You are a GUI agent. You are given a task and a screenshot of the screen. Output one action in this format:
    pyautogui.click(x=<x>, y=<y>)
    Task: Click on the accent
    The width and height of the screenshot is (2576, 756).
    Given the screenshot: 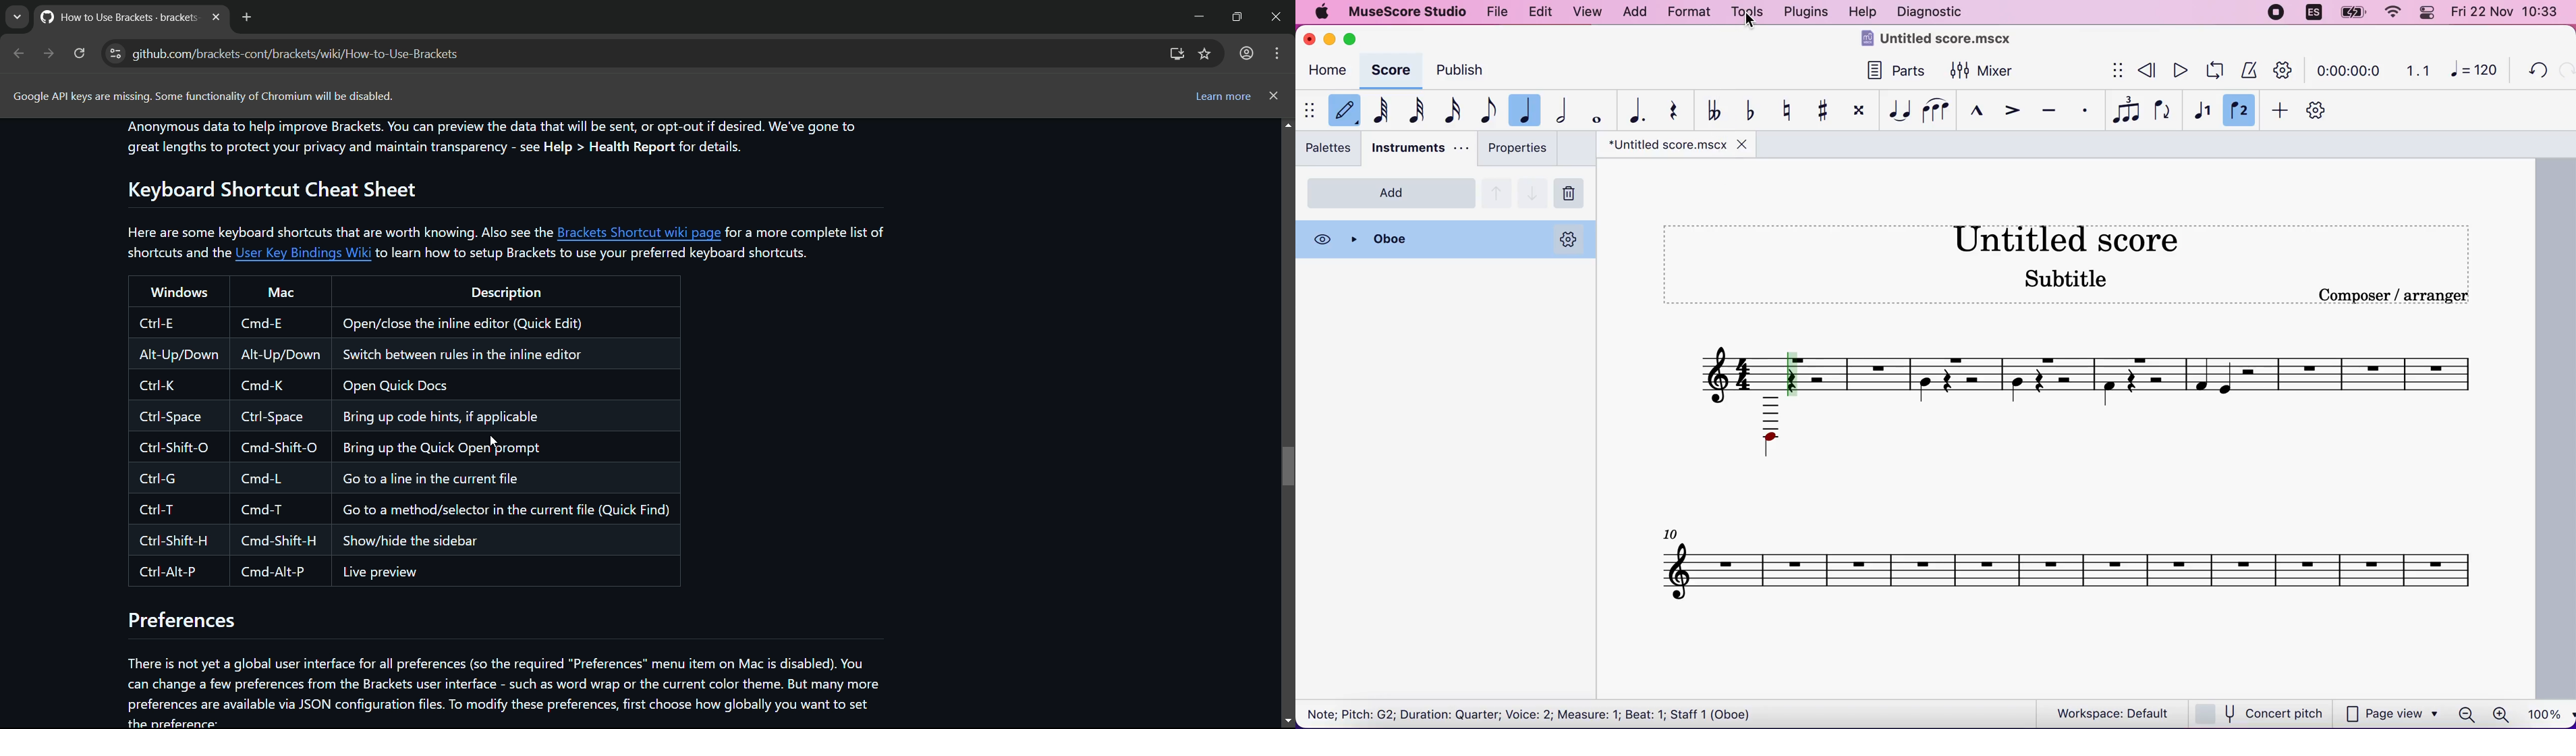 What is the action you would take?
    pyautogui.click(x=2014, y=112)
    